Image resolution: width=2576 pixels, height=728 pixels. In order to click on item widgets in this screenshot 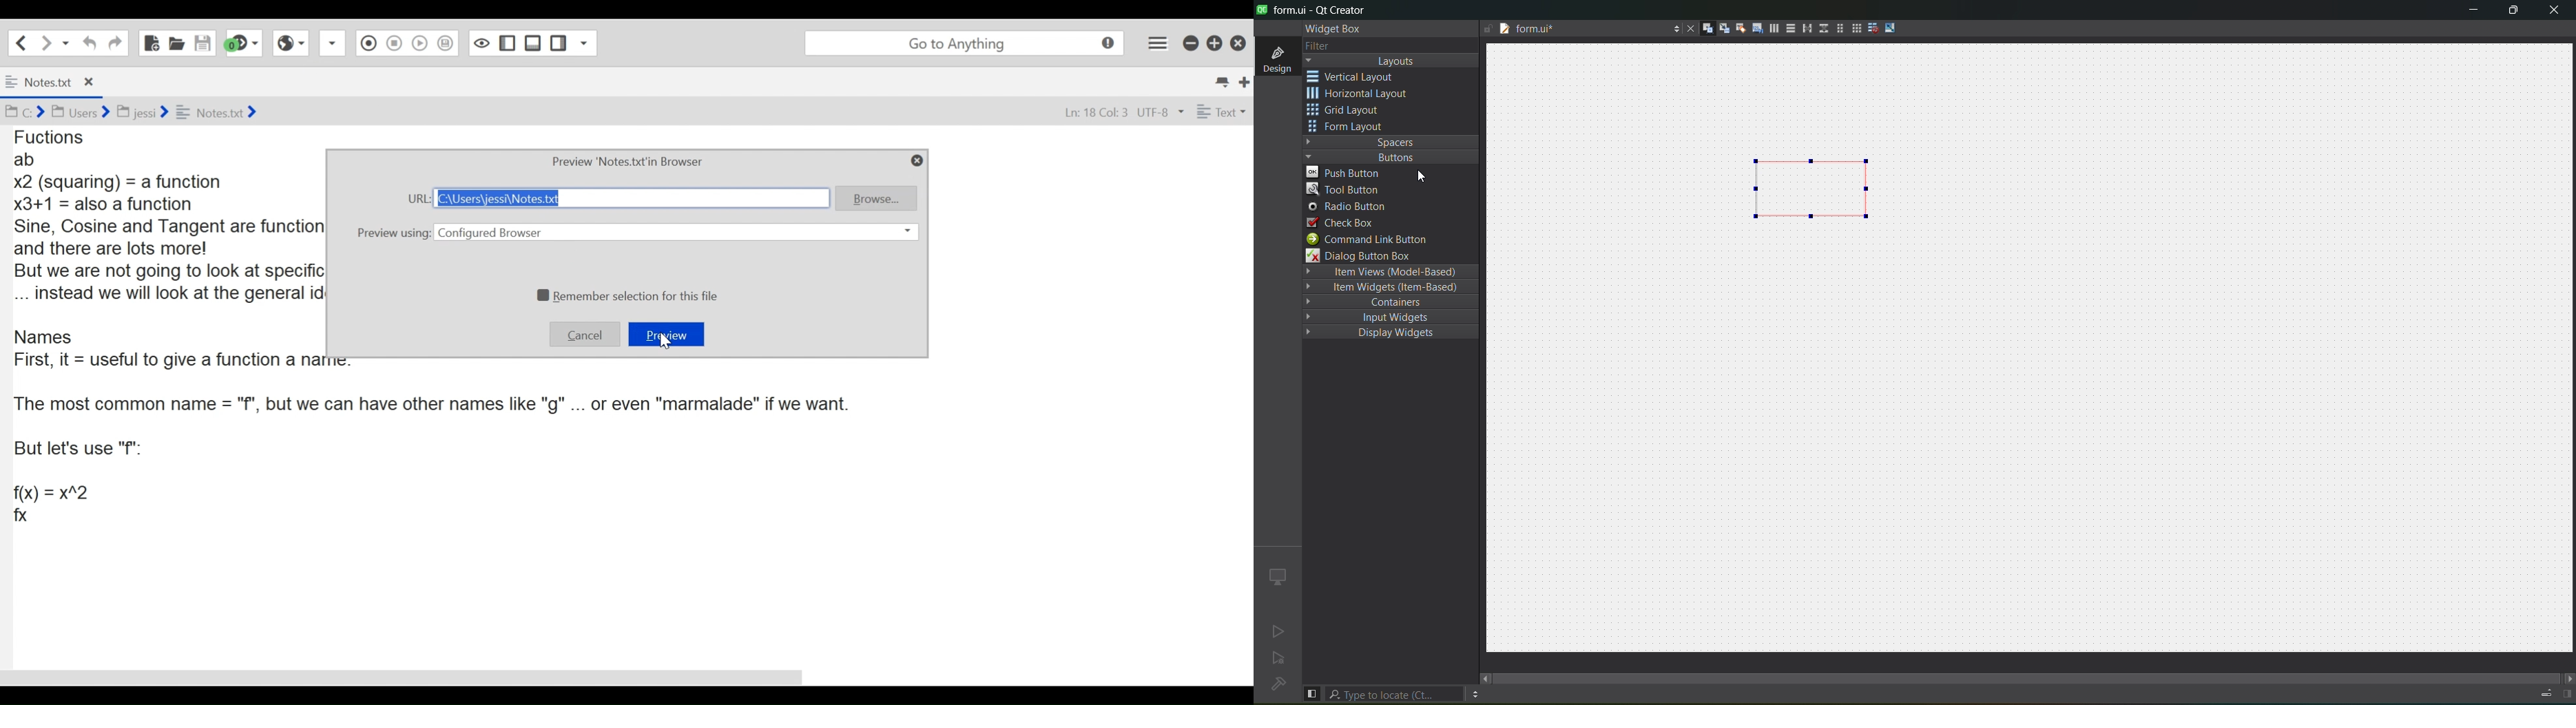, I will do `click(1388, 290)`.